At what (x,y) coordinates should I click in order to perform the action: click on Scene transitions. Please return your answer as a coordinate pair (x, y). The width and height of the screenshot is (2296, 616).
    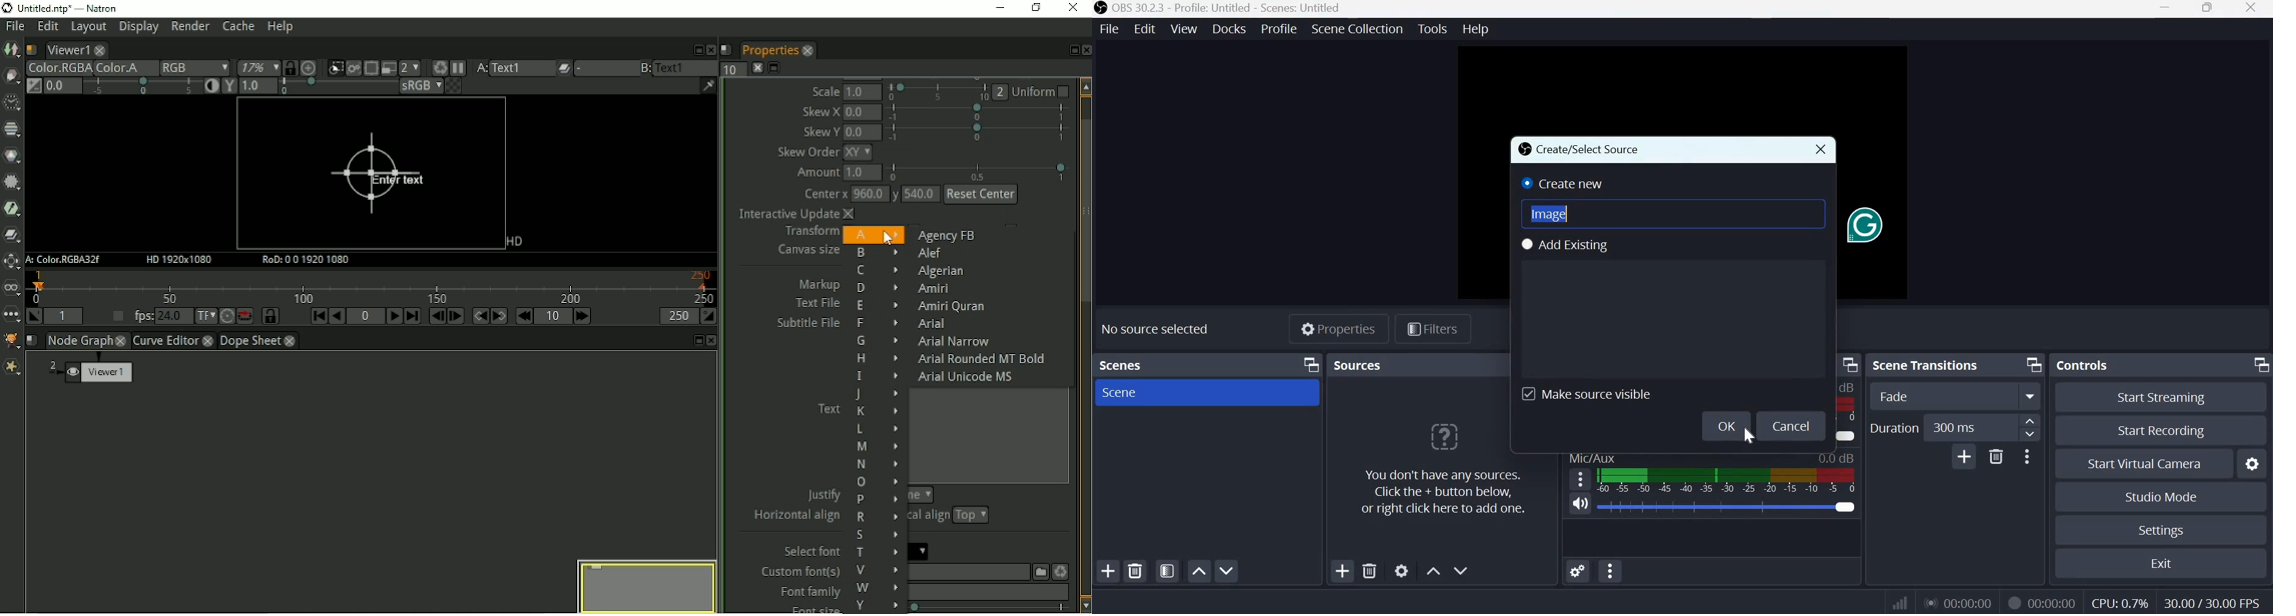
    Looking at the image, I should click on (1924, 365).